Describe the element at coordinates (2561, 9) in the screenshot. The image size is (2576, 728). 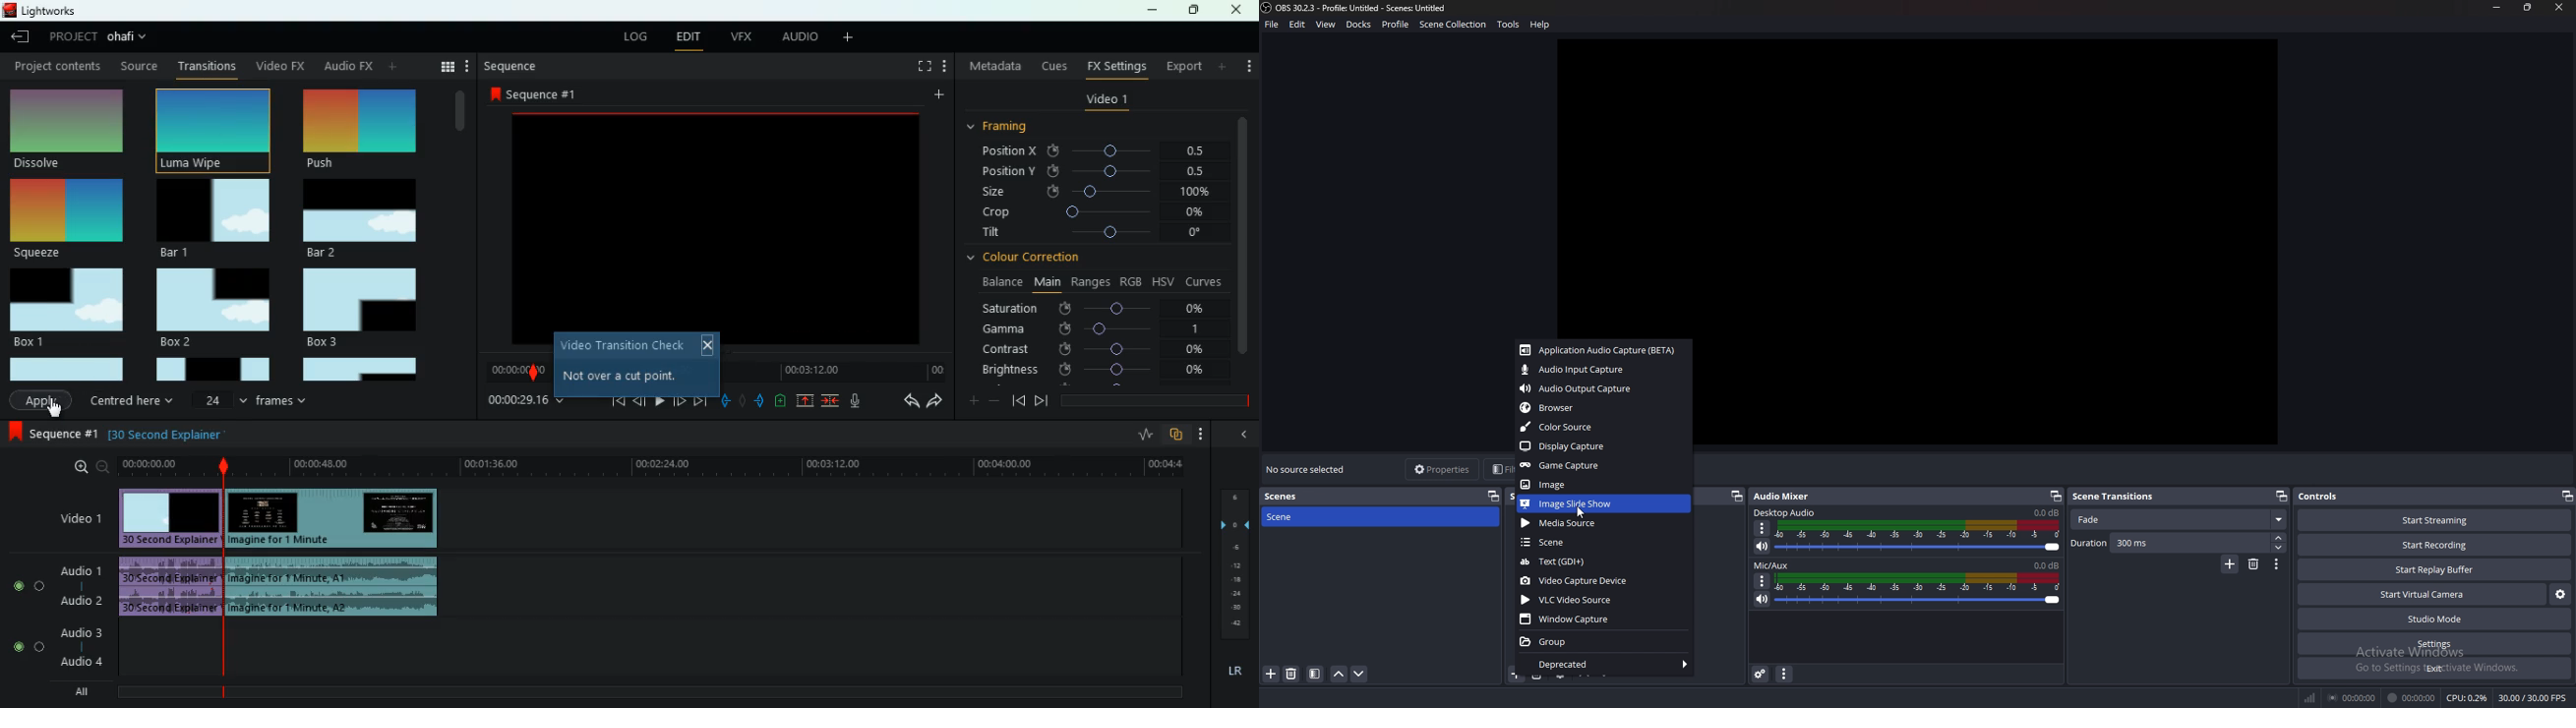
I see `close` at that location.